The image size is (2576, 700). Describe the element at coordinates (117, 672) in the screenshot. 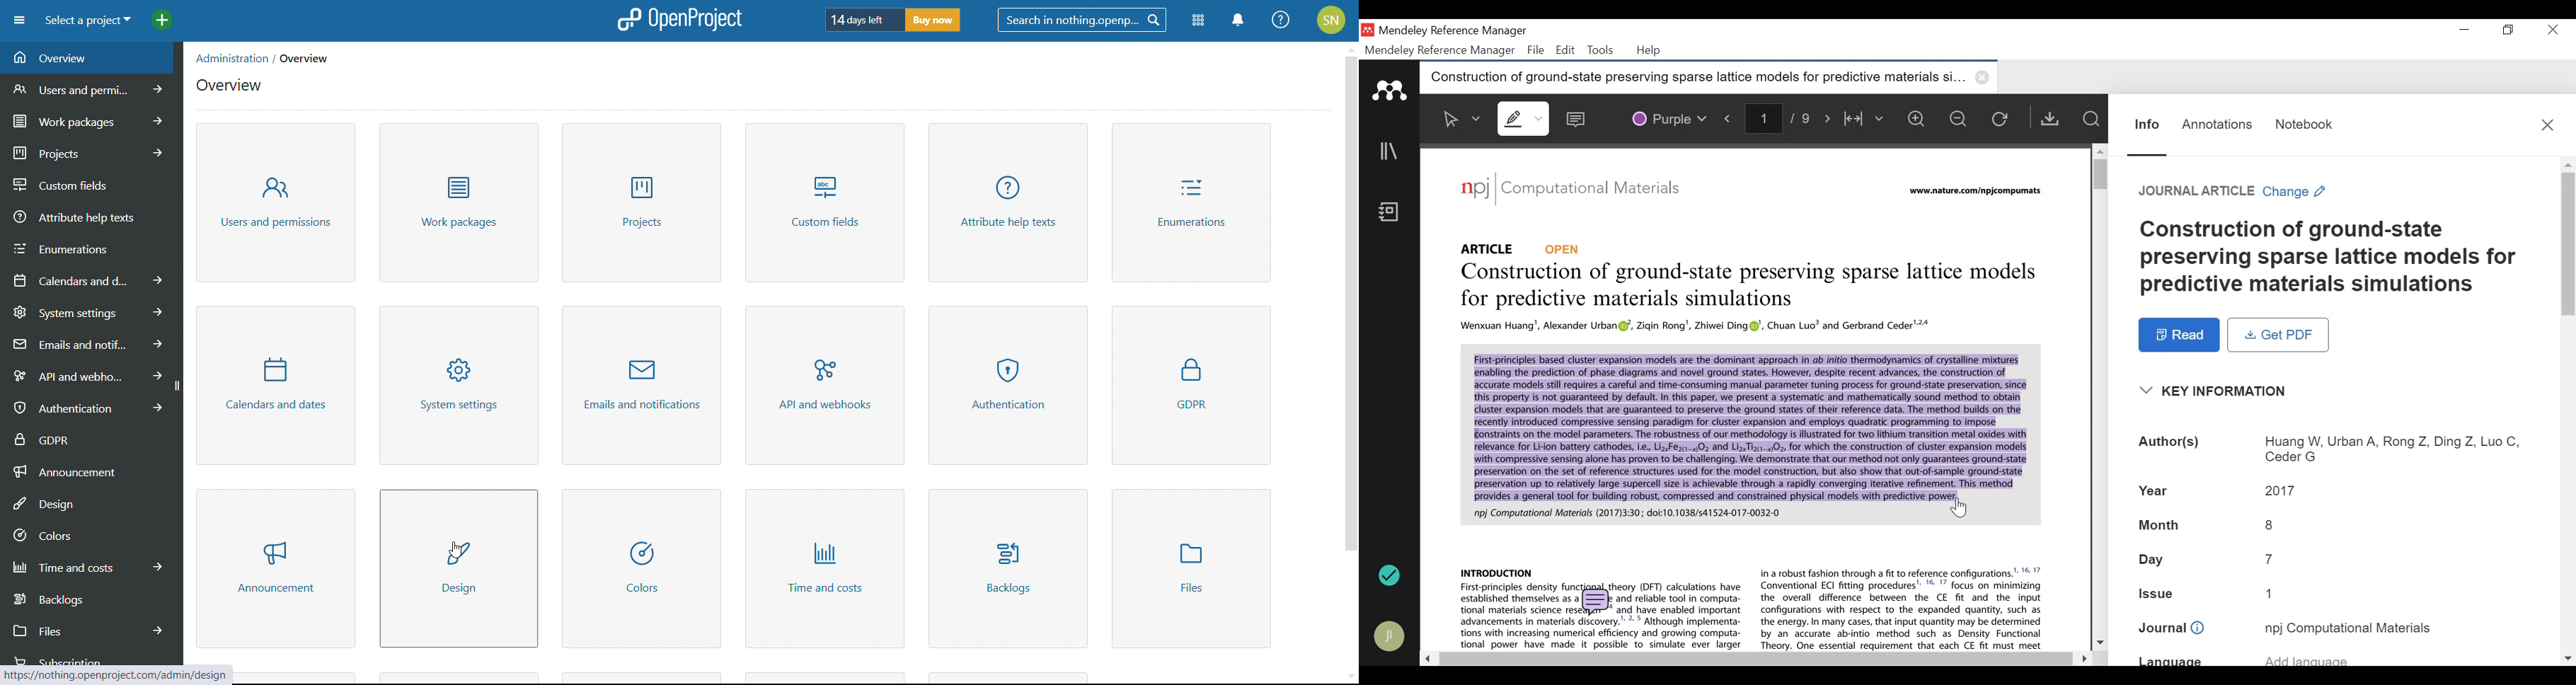

I see `https://nothing.openproject.com/admin/design` at that location.